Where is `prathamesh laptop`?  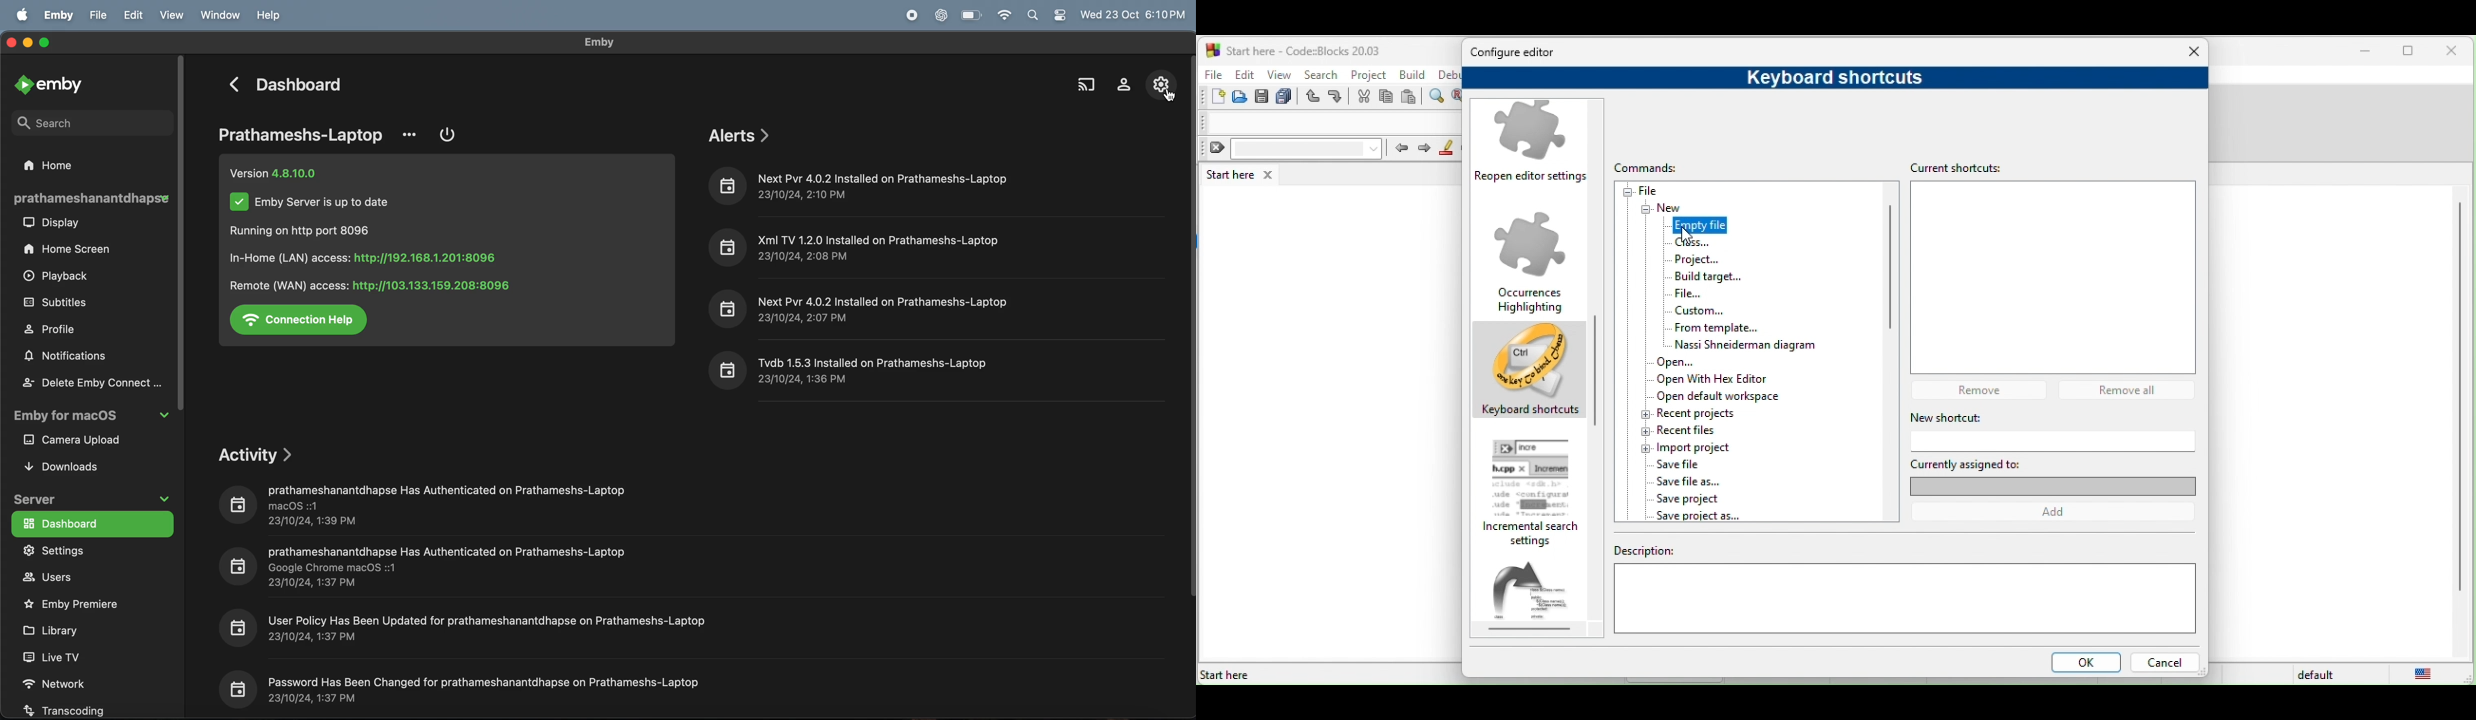
prathamesh laptop is located at coordinates (91, 199).